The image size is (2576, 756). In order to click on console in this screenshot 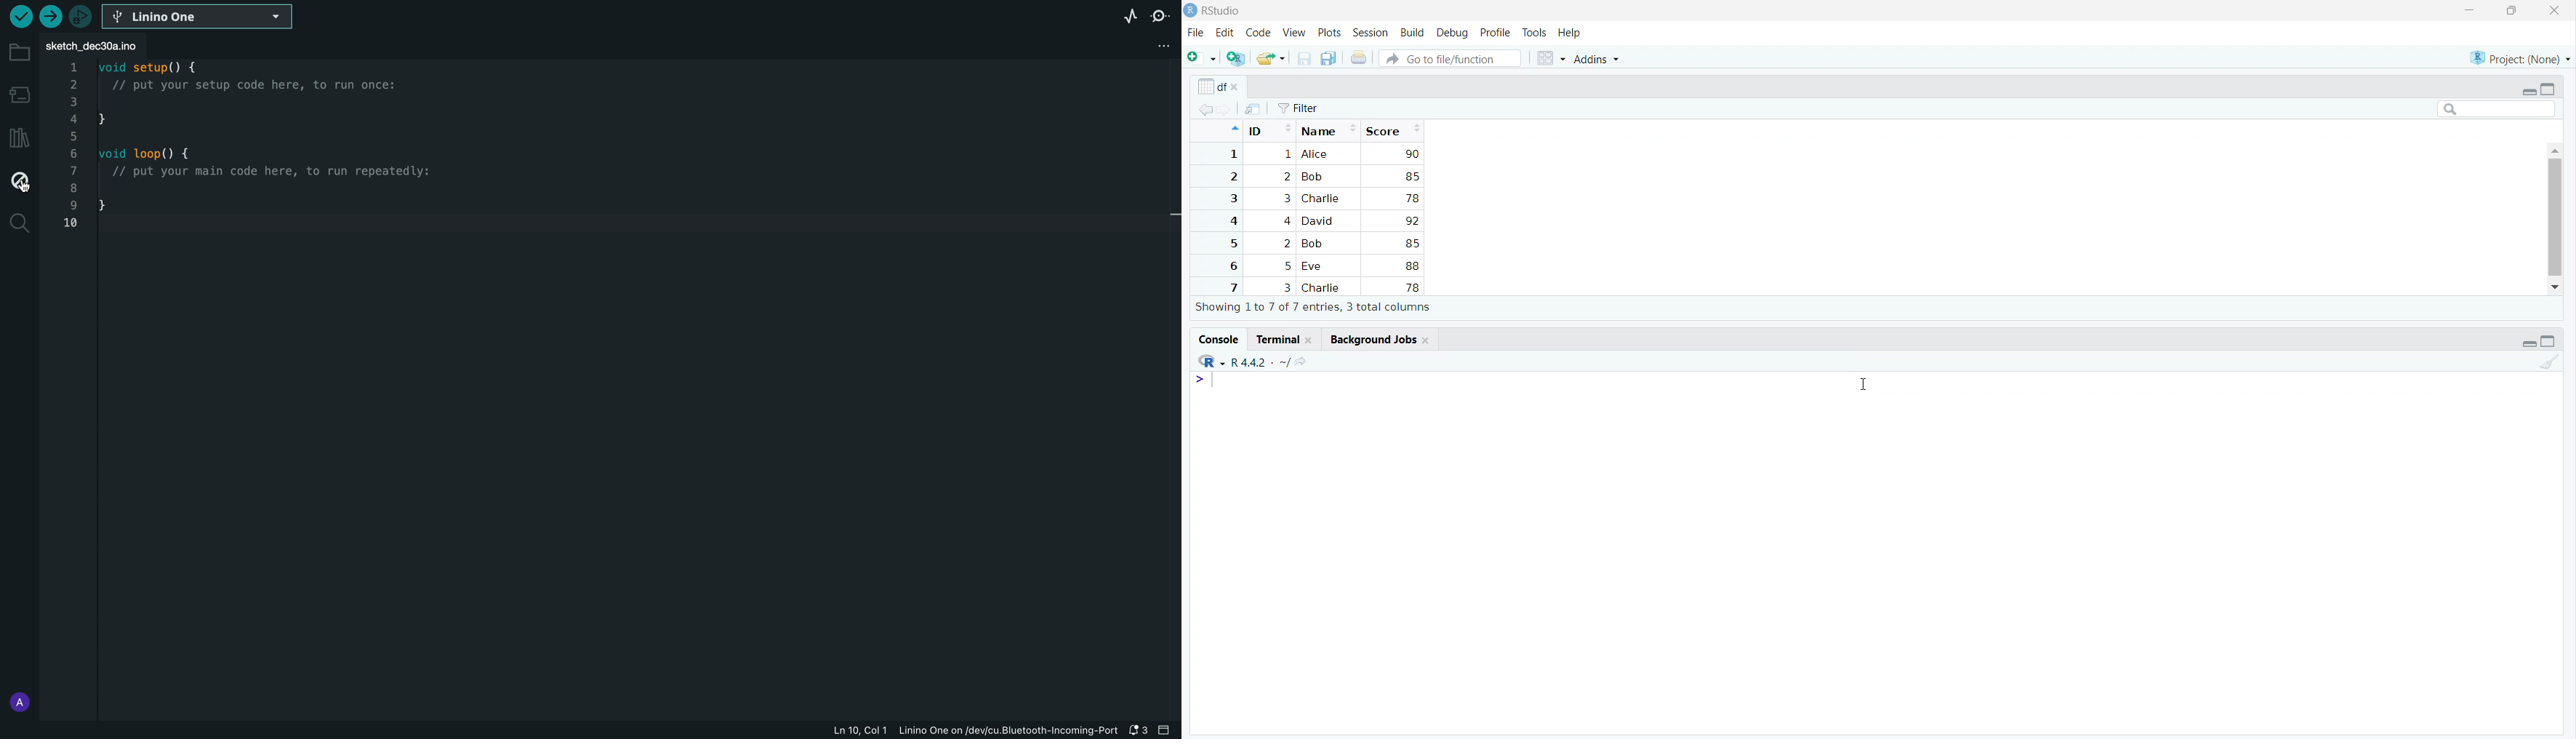, I will do `click(1218, 339)`.